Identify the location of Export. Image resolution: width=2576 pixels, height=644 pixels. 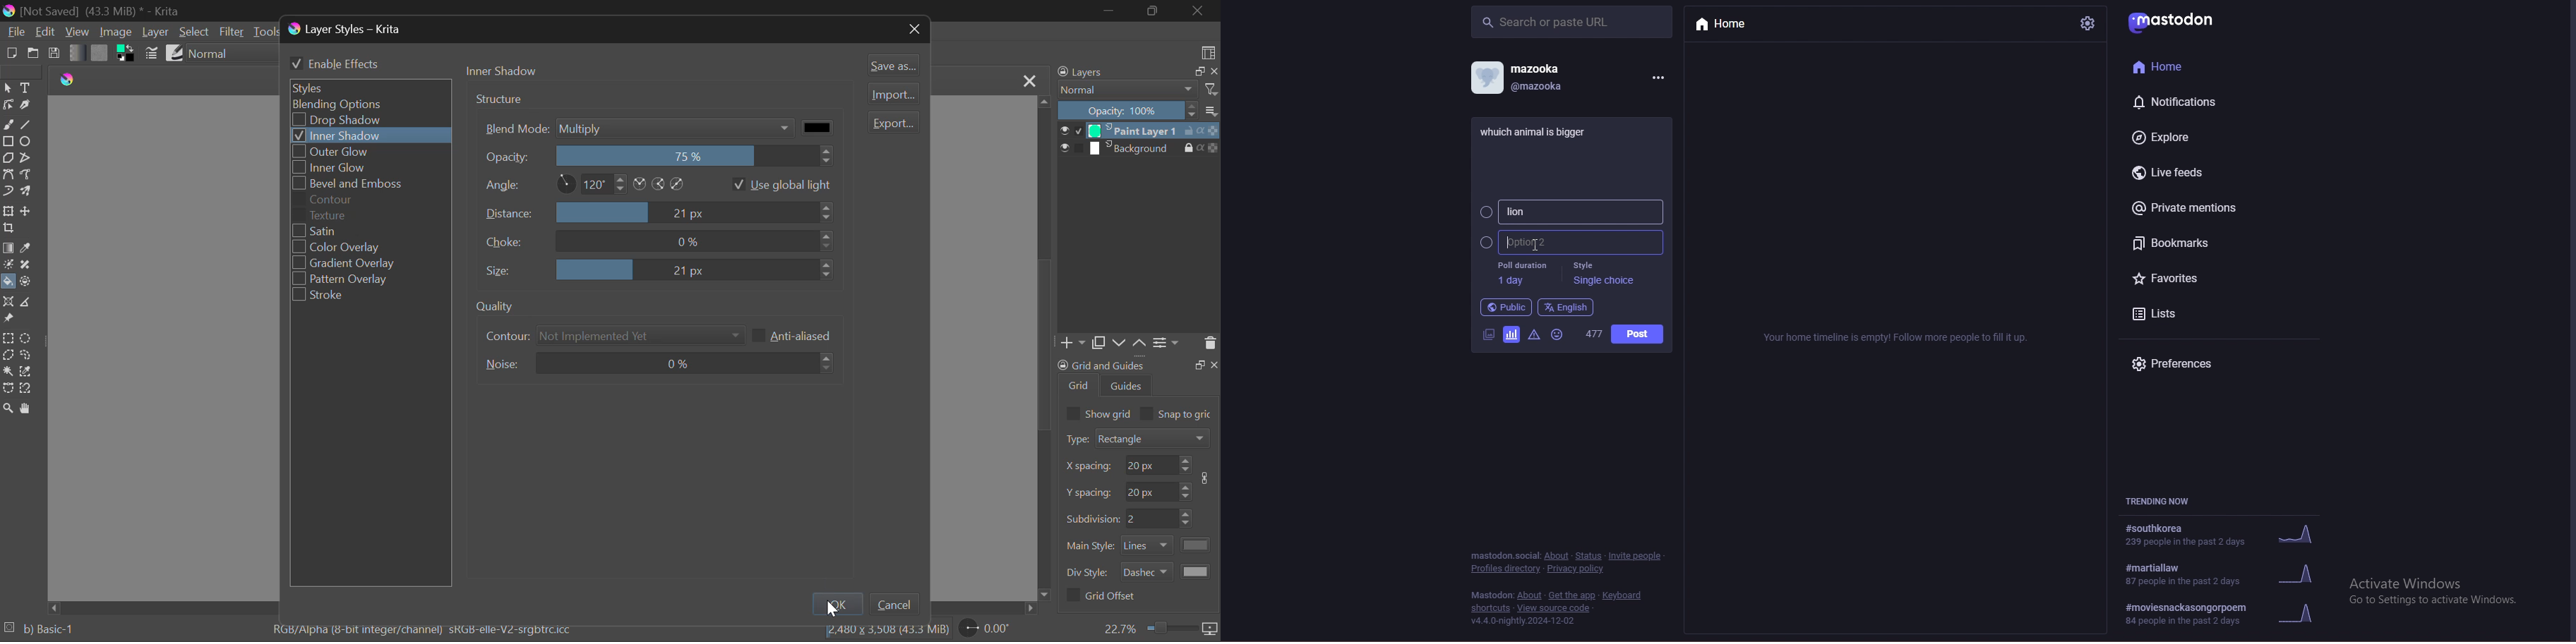
(893, 123).